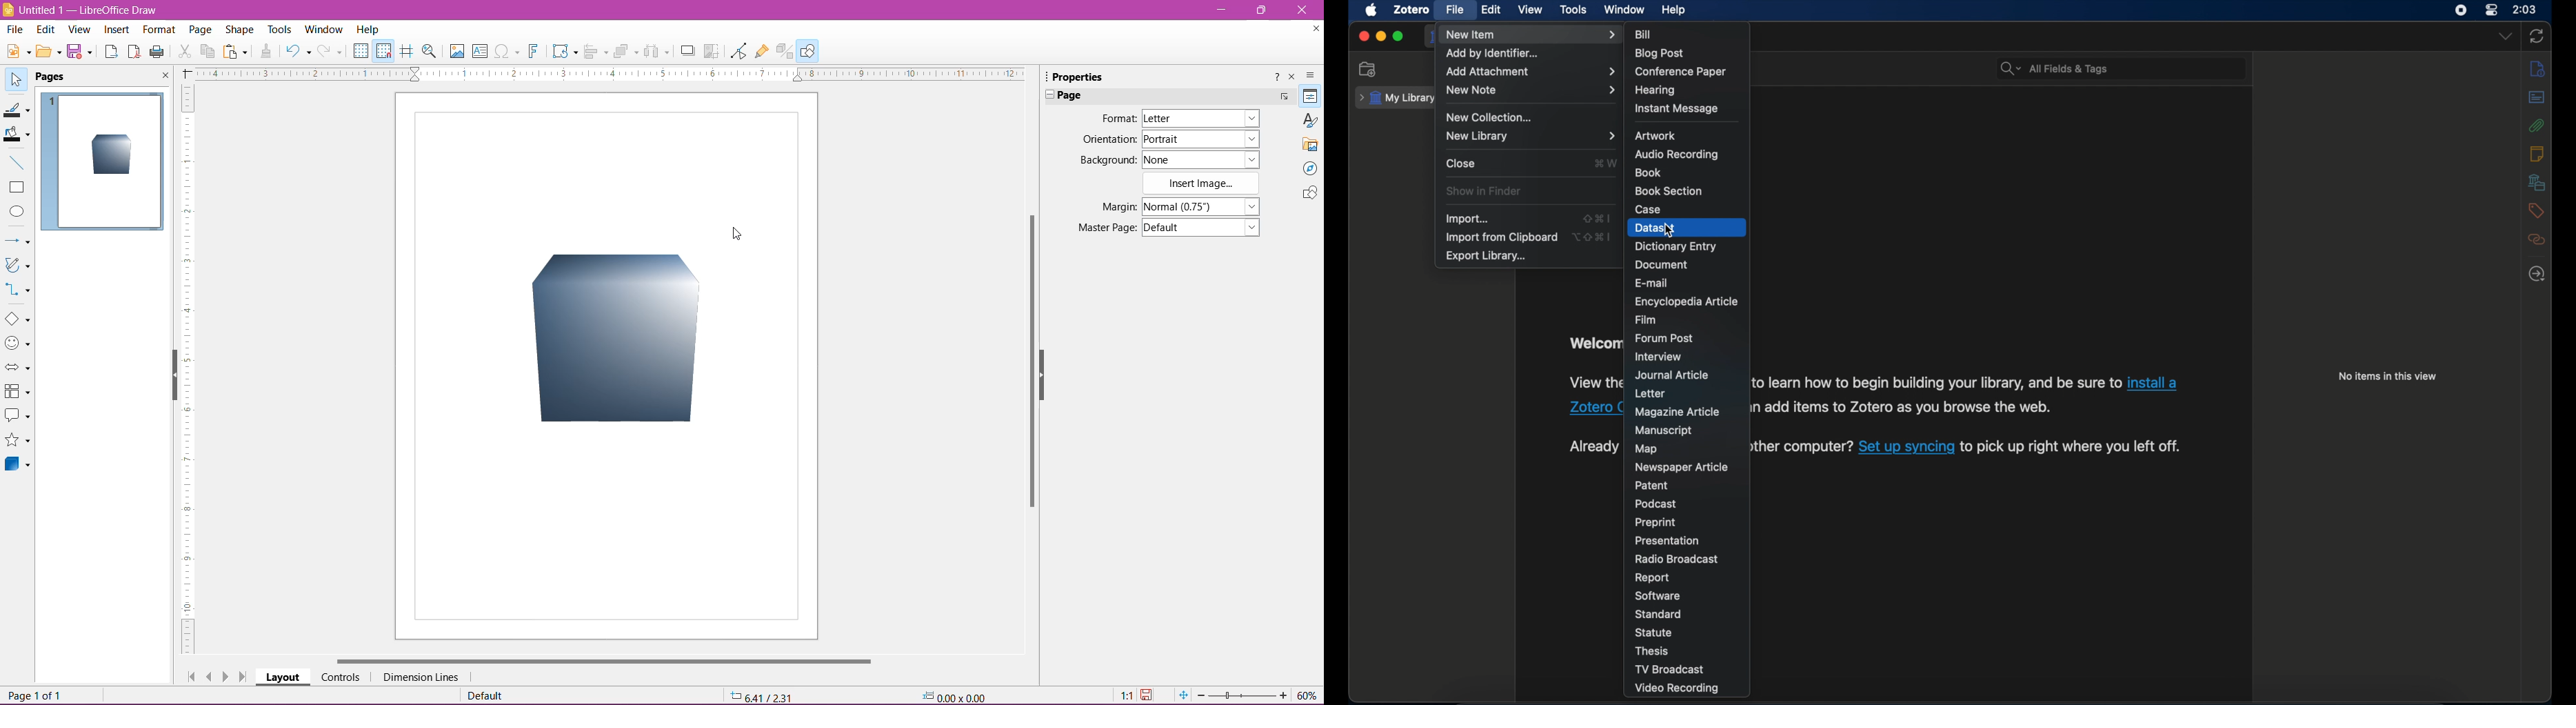  Describe the element at coordinates (17, 50) in the screenshot. I see `New` at that location.